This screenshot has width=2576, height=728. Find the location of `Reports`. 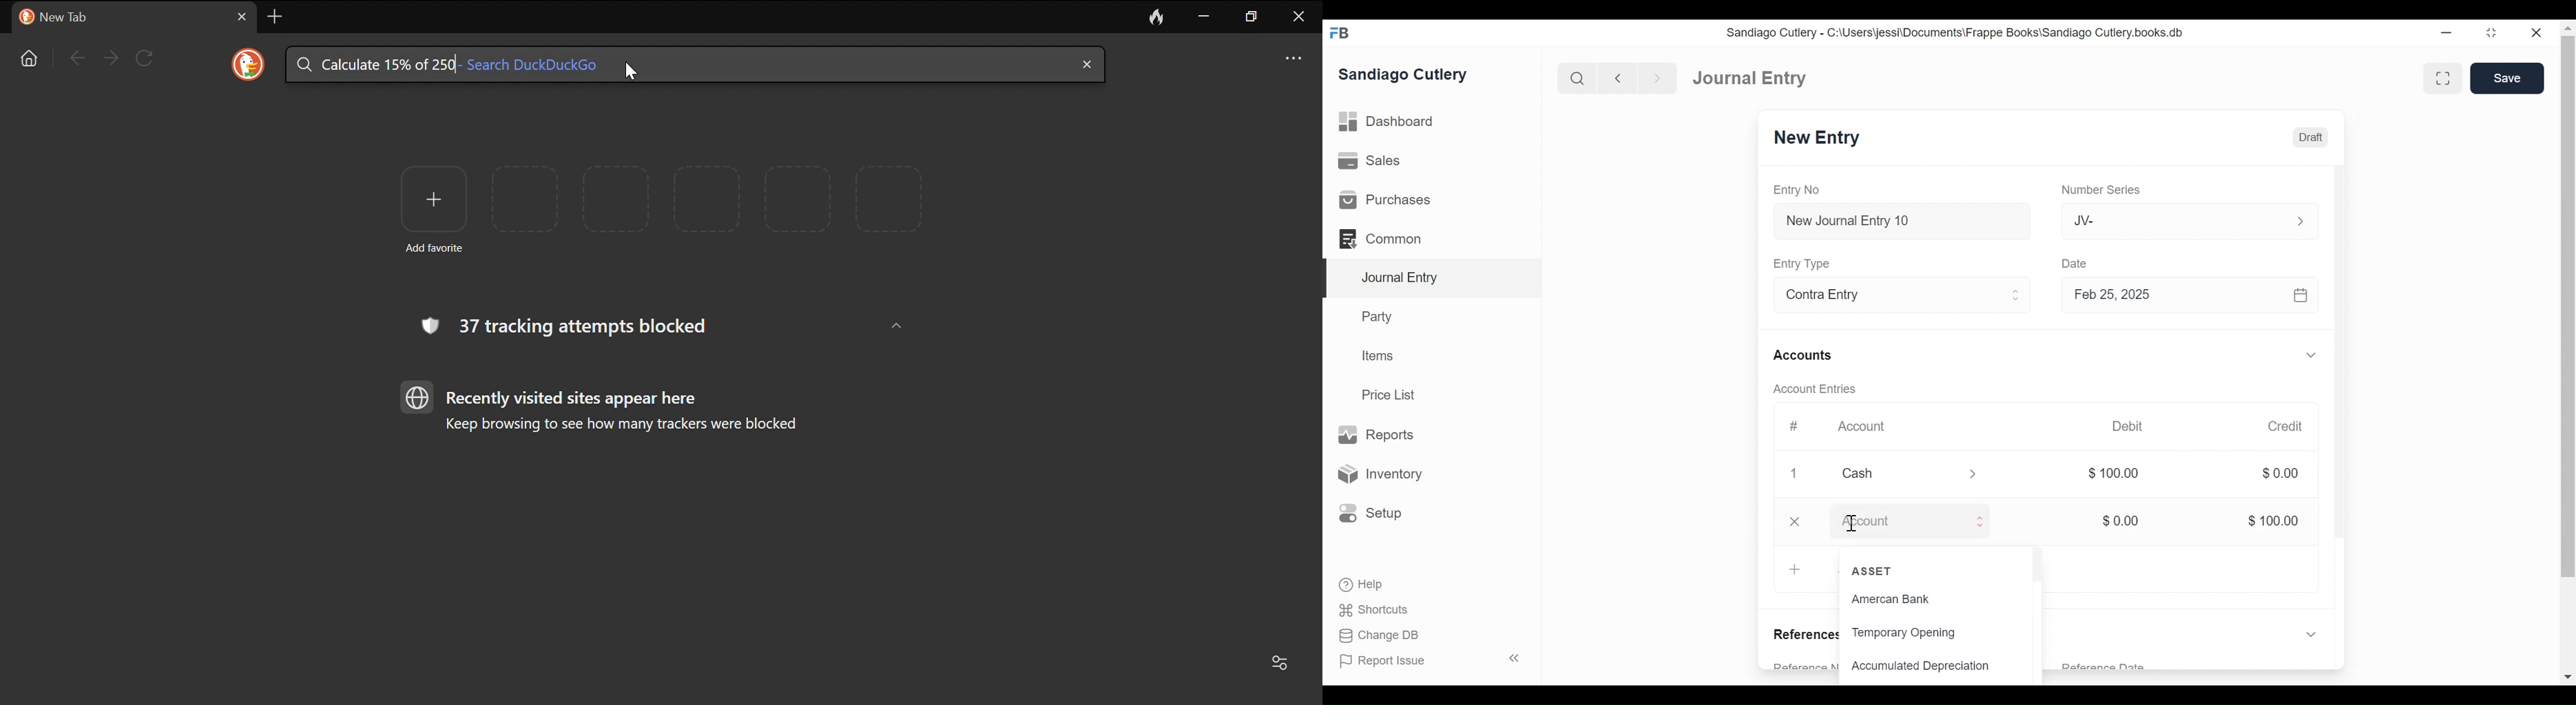

Reports is located at coordinates (1375, 434).